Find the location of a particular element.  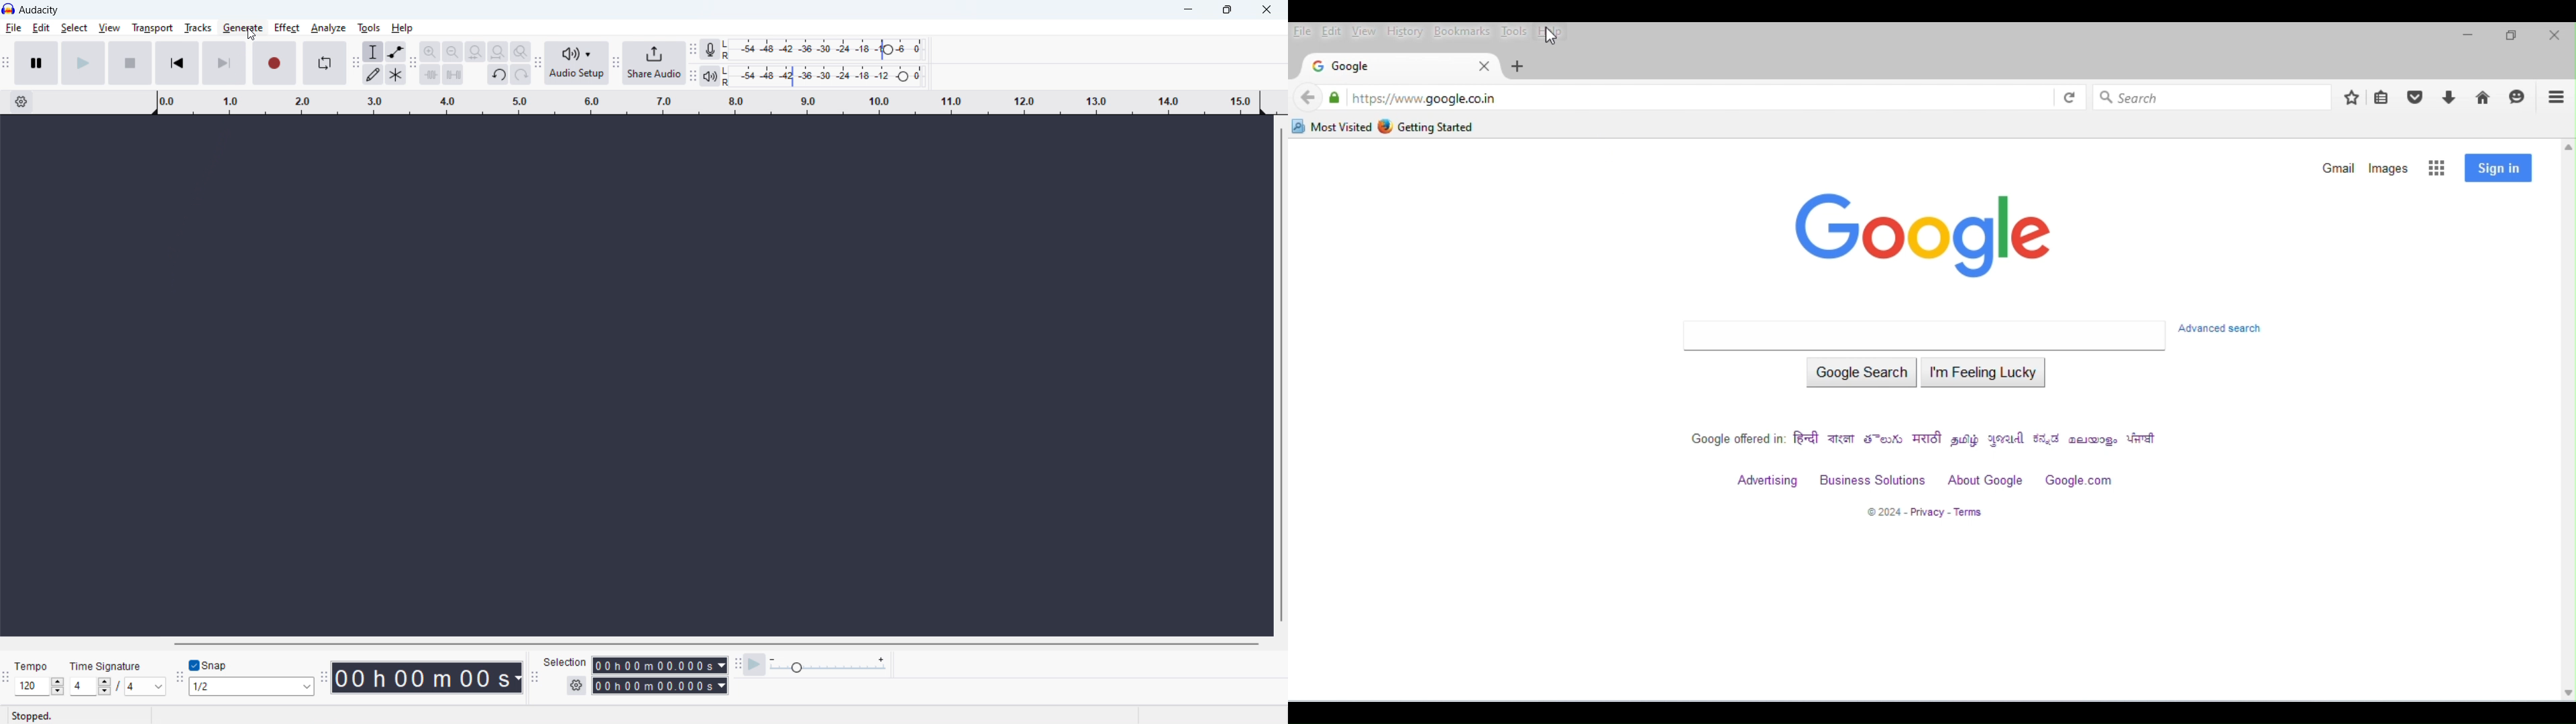

audio setup toolbar is located at coordinates (539, 63).